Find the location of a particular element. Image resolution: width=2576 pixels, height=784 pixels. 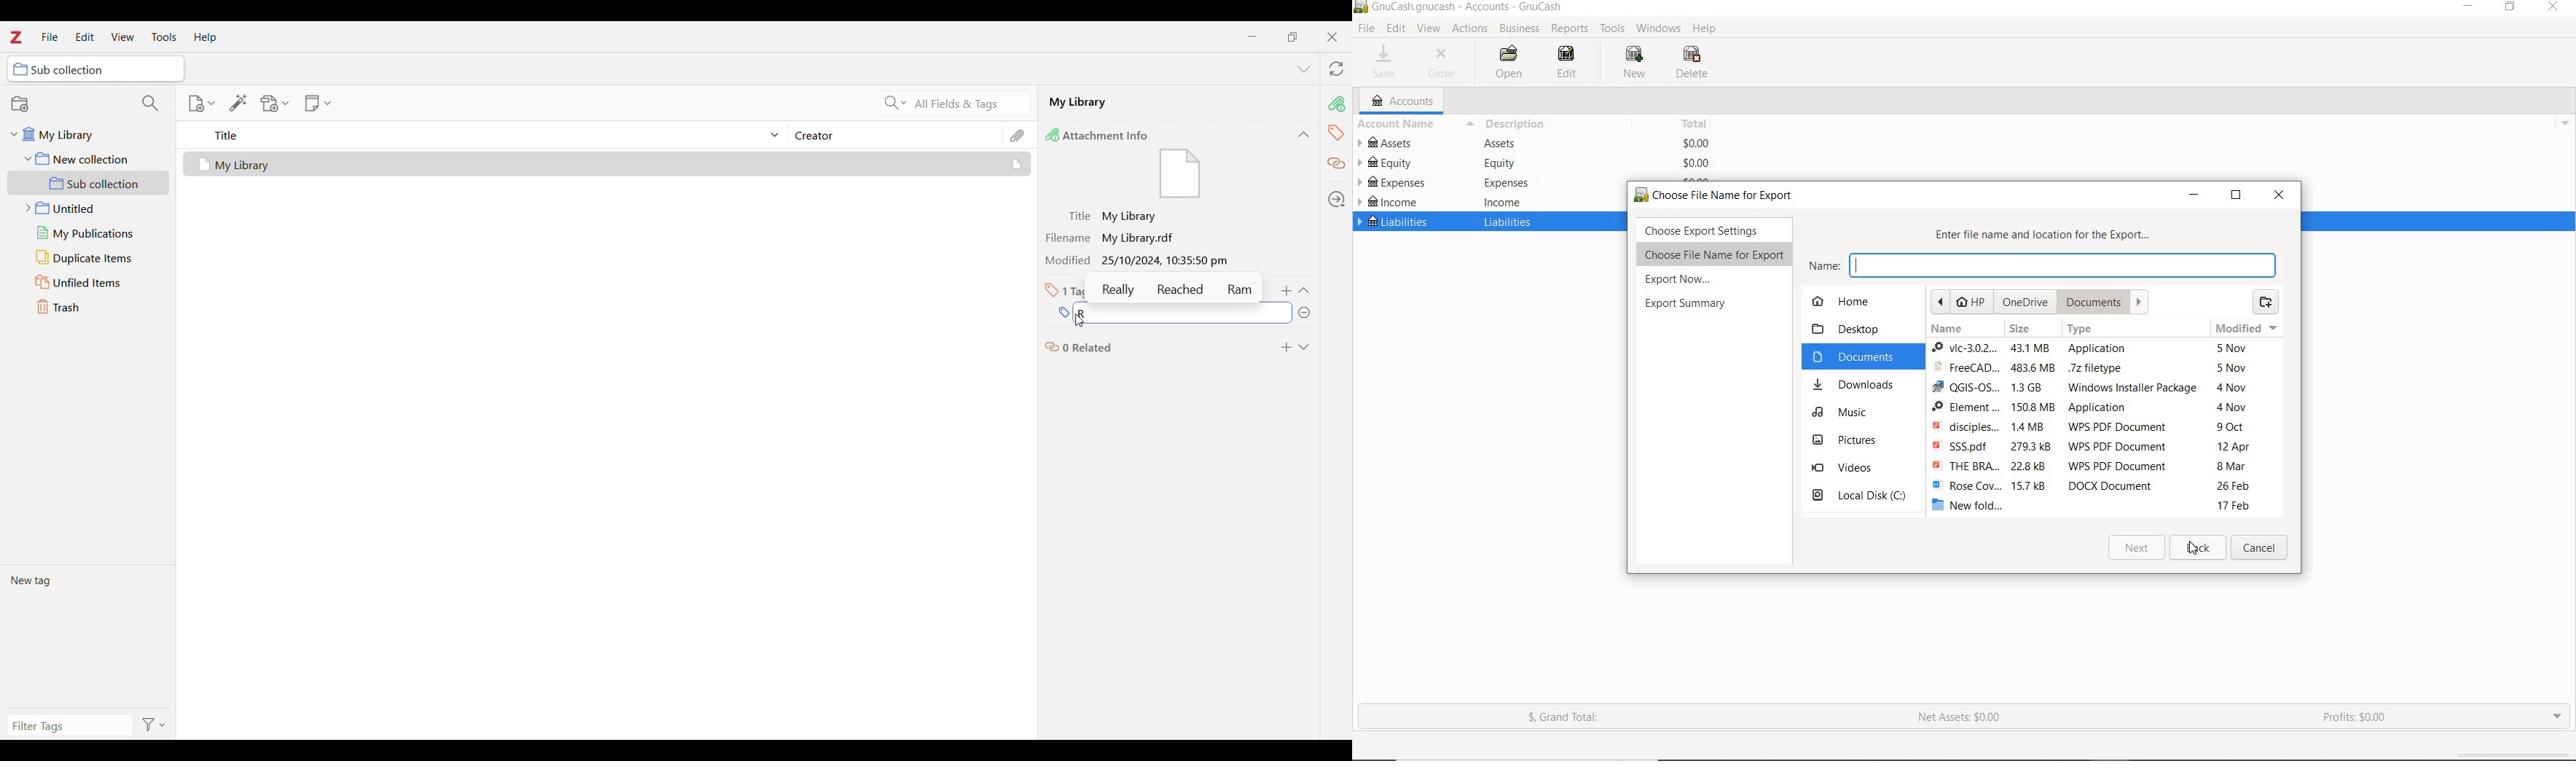

liabilities is located at coordinates (1510, 221).